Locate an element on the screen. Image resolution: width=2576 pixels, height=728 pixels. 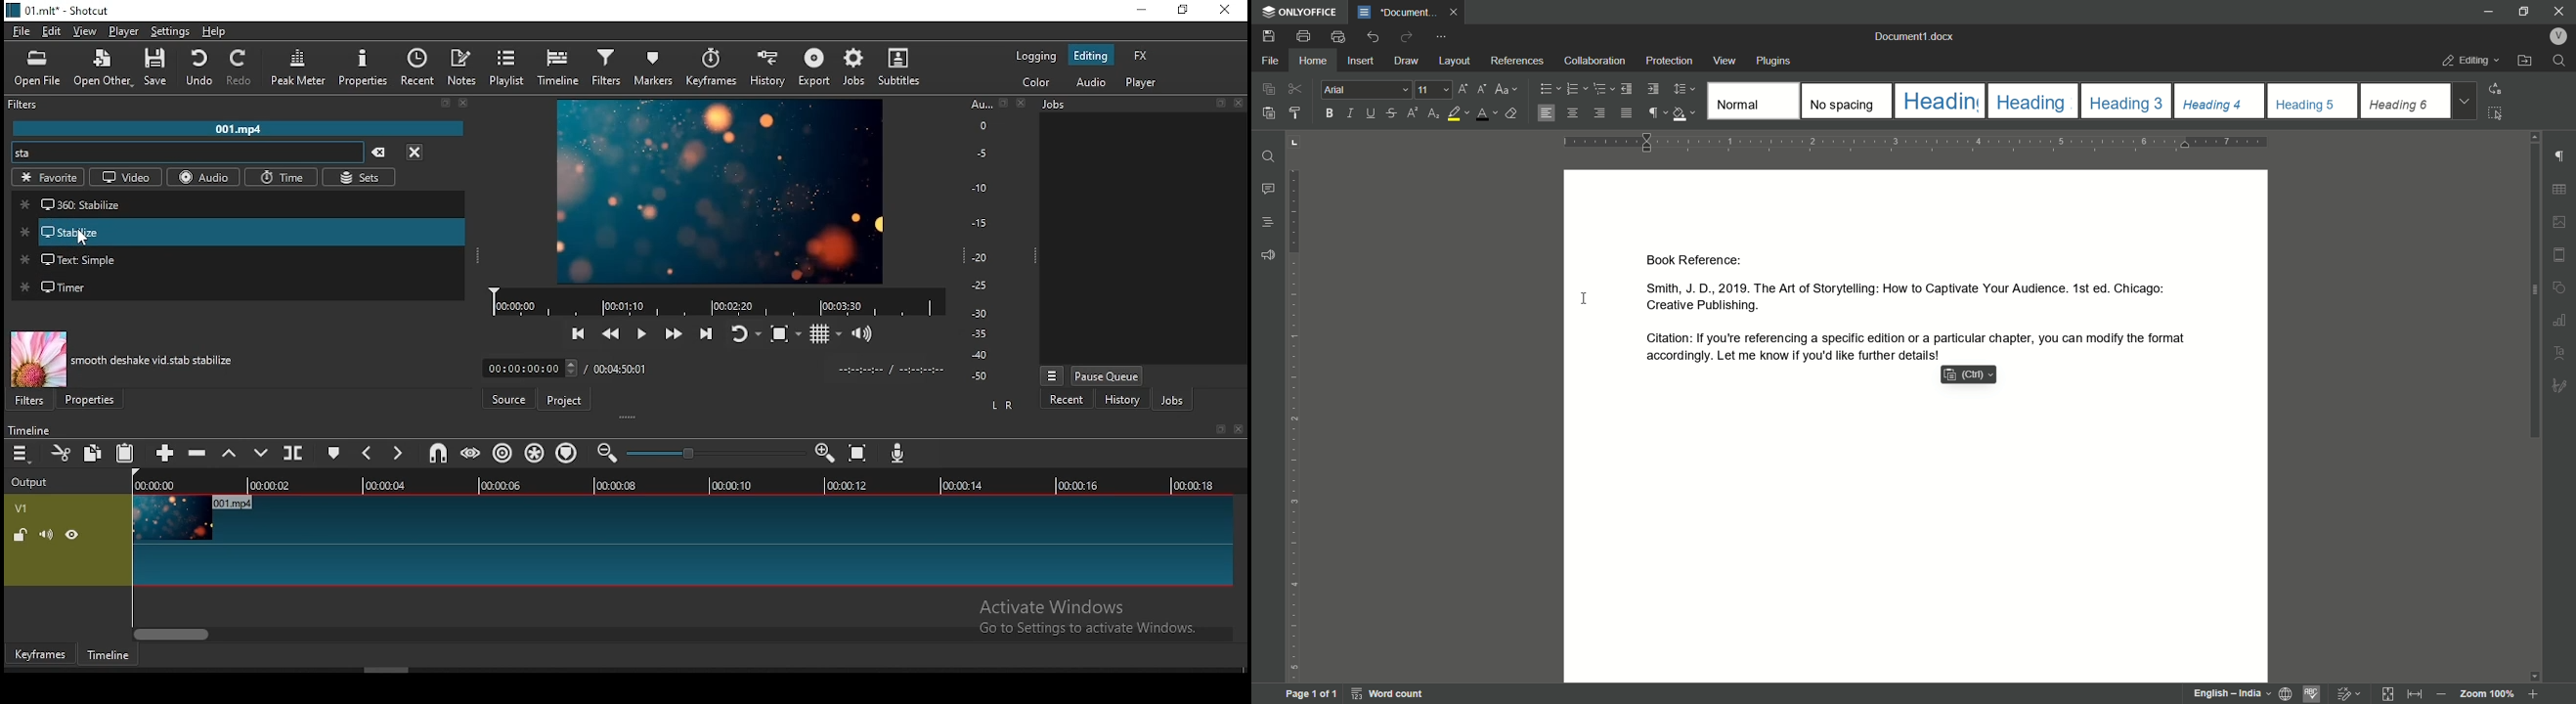
markers is located at coordinates (655, 66).